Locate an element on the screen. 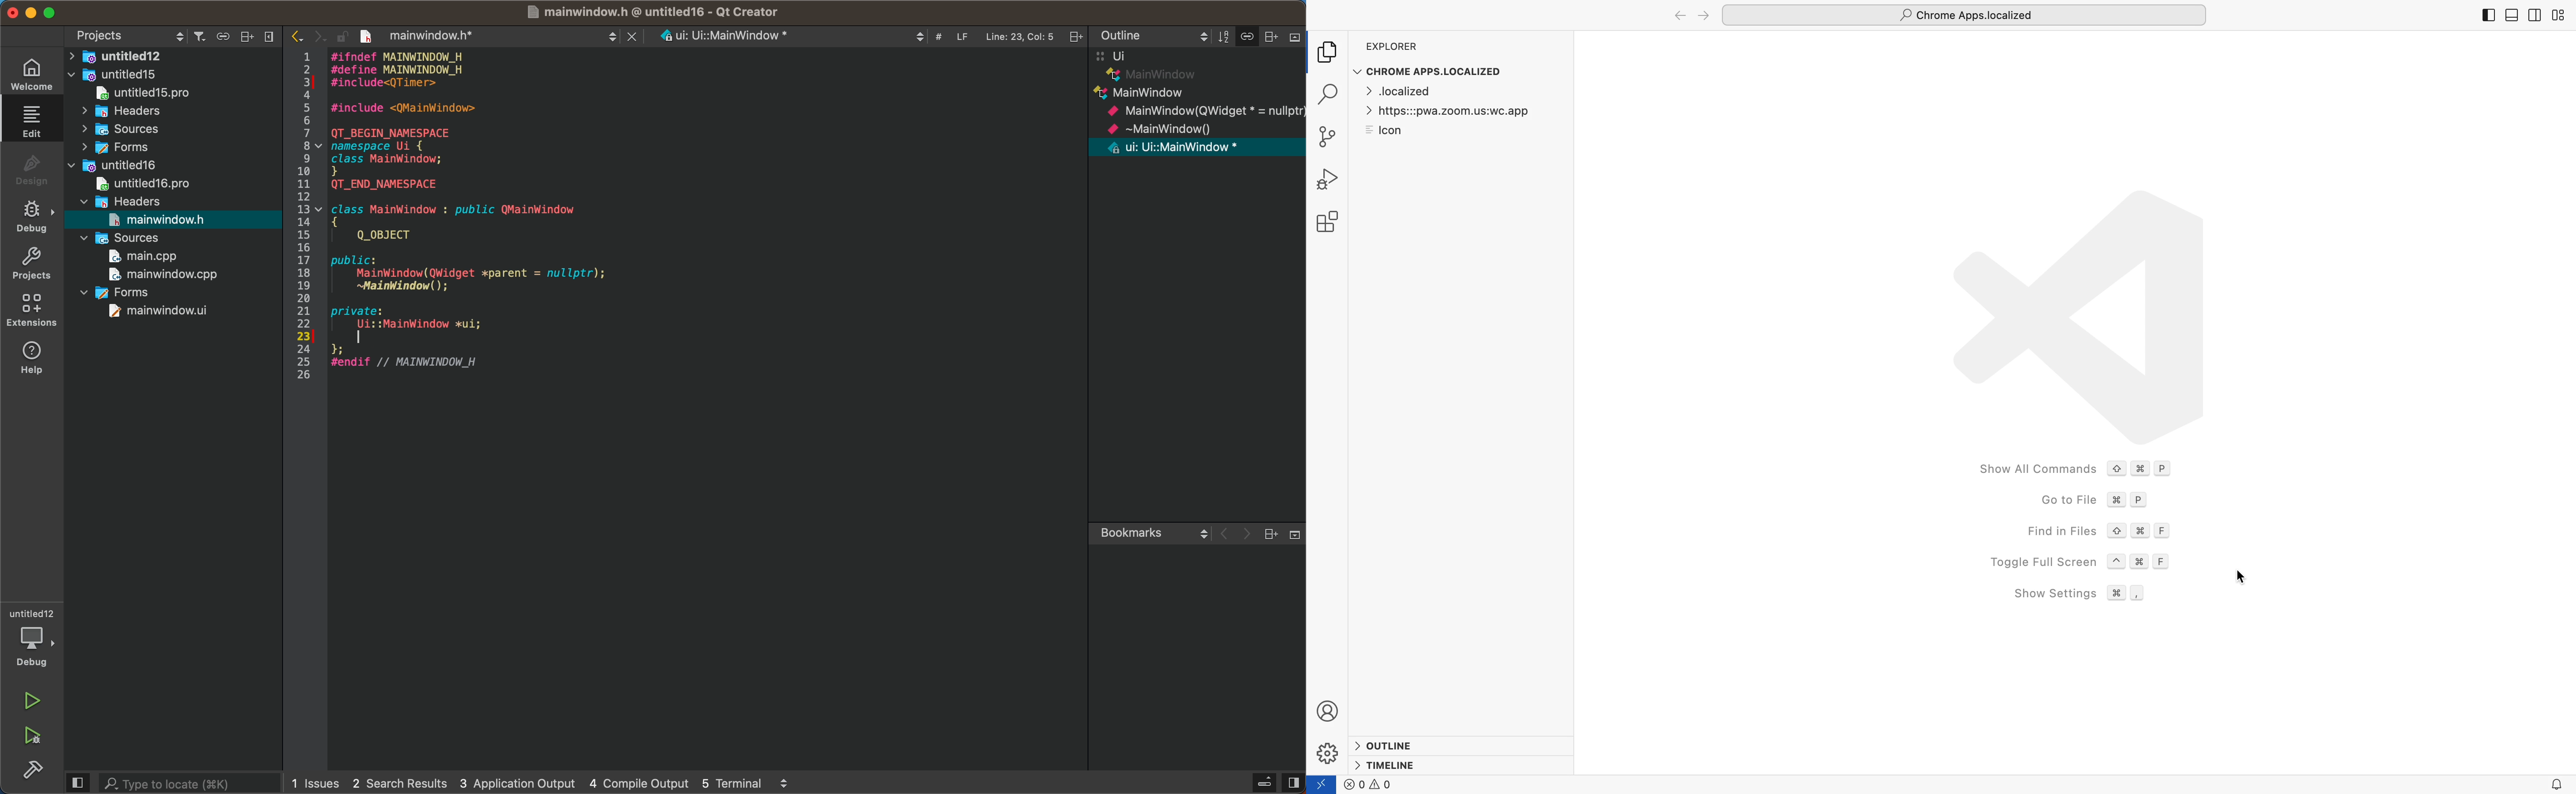 The height and width of the screenshot is (812, 2576). show all commands is located at coordinates (2083, 468).